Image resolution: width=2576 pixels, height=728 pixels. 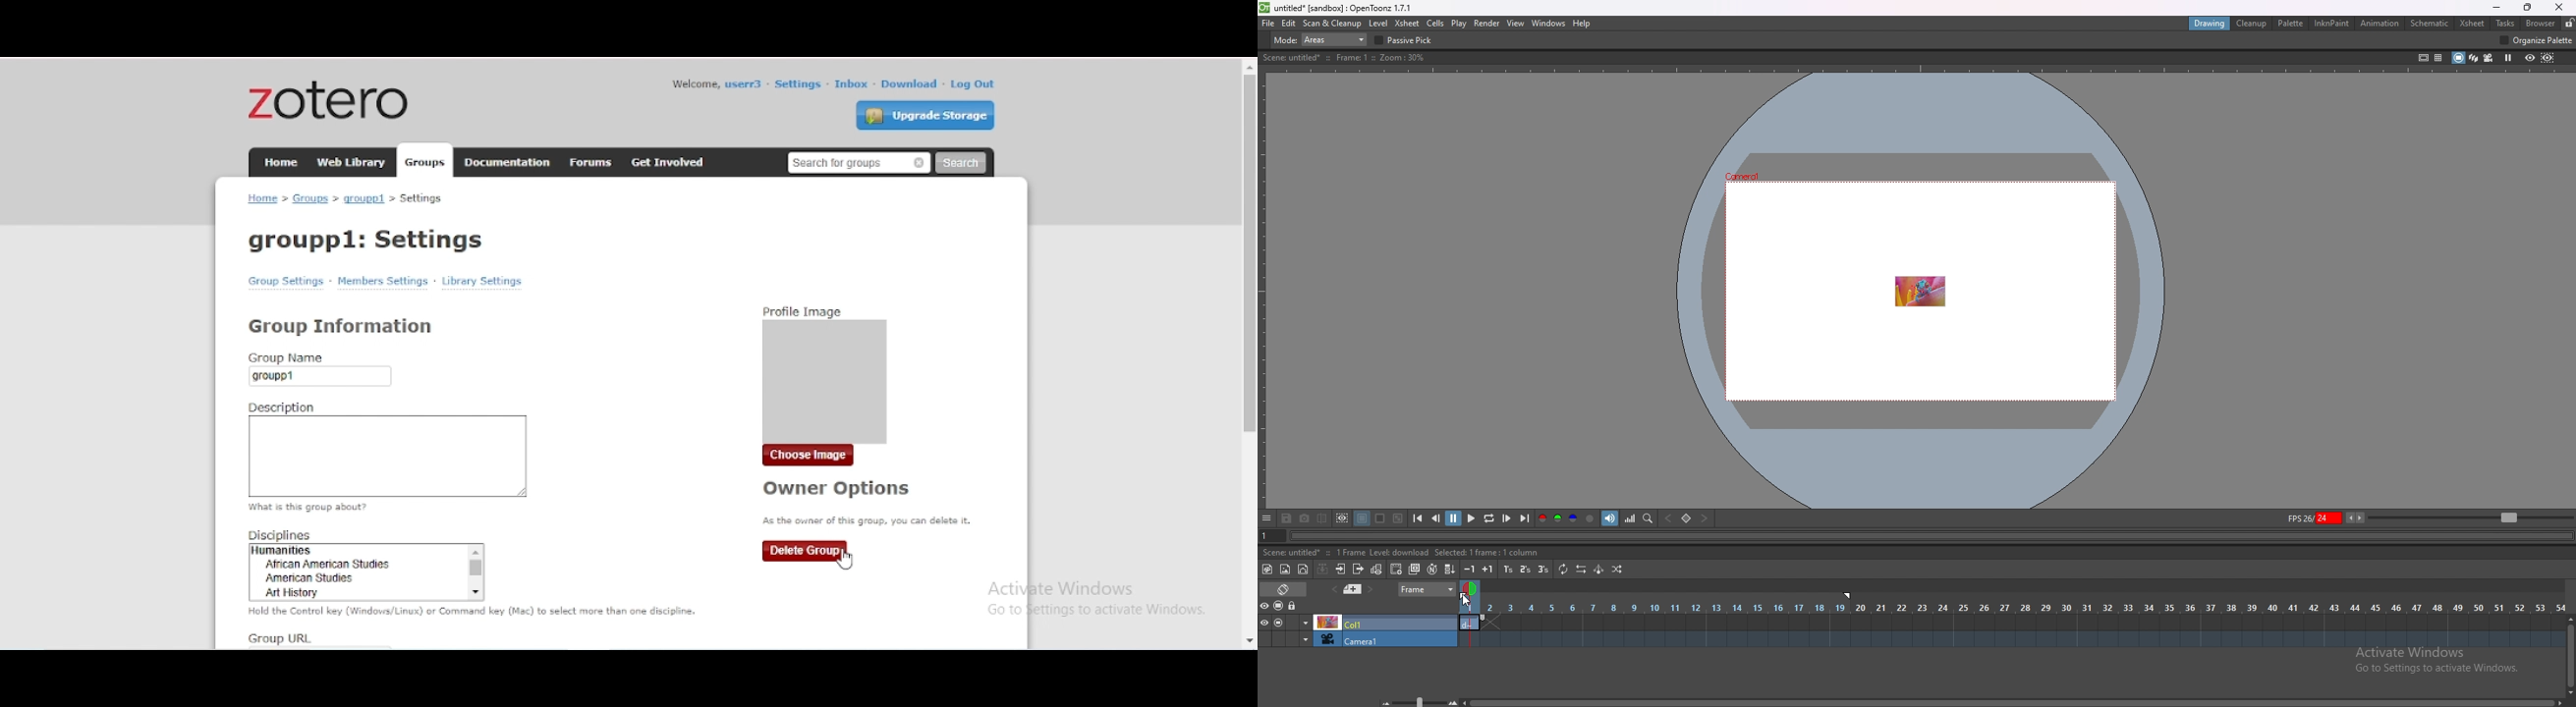 I want to click on time, so click(x=2012, y=607).